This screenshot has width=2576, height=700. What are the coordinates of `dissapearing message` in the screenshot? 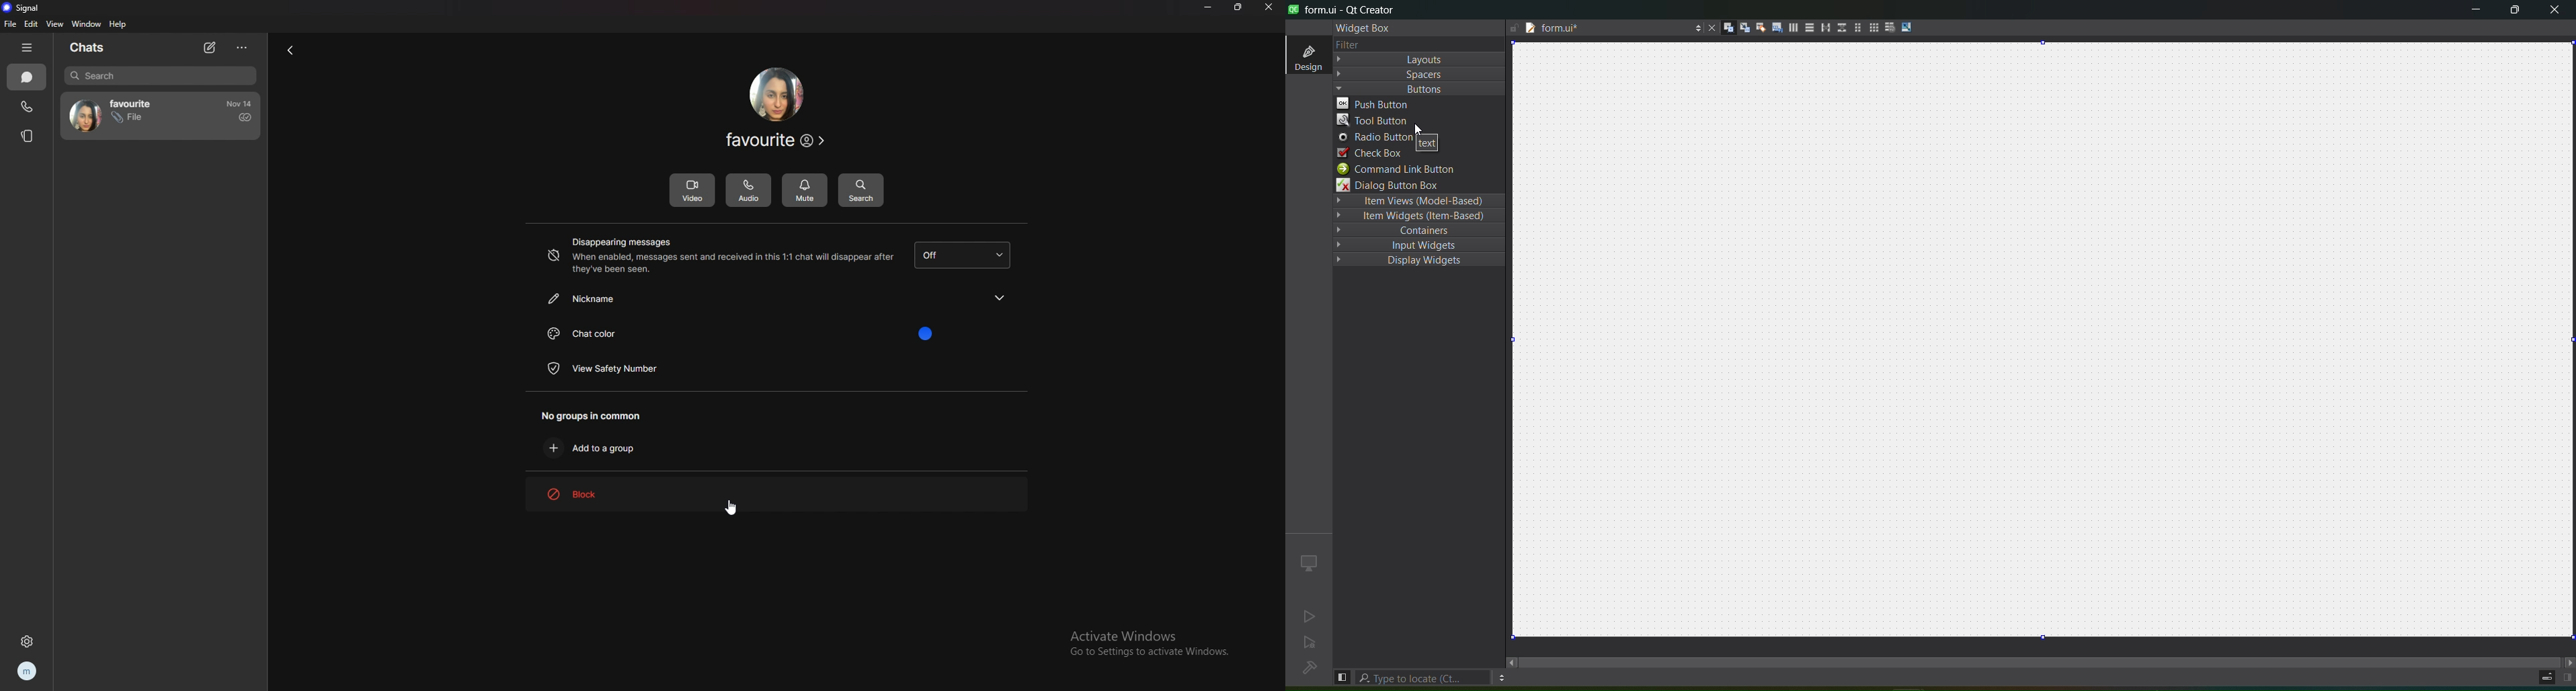 It's located at (965, 255).